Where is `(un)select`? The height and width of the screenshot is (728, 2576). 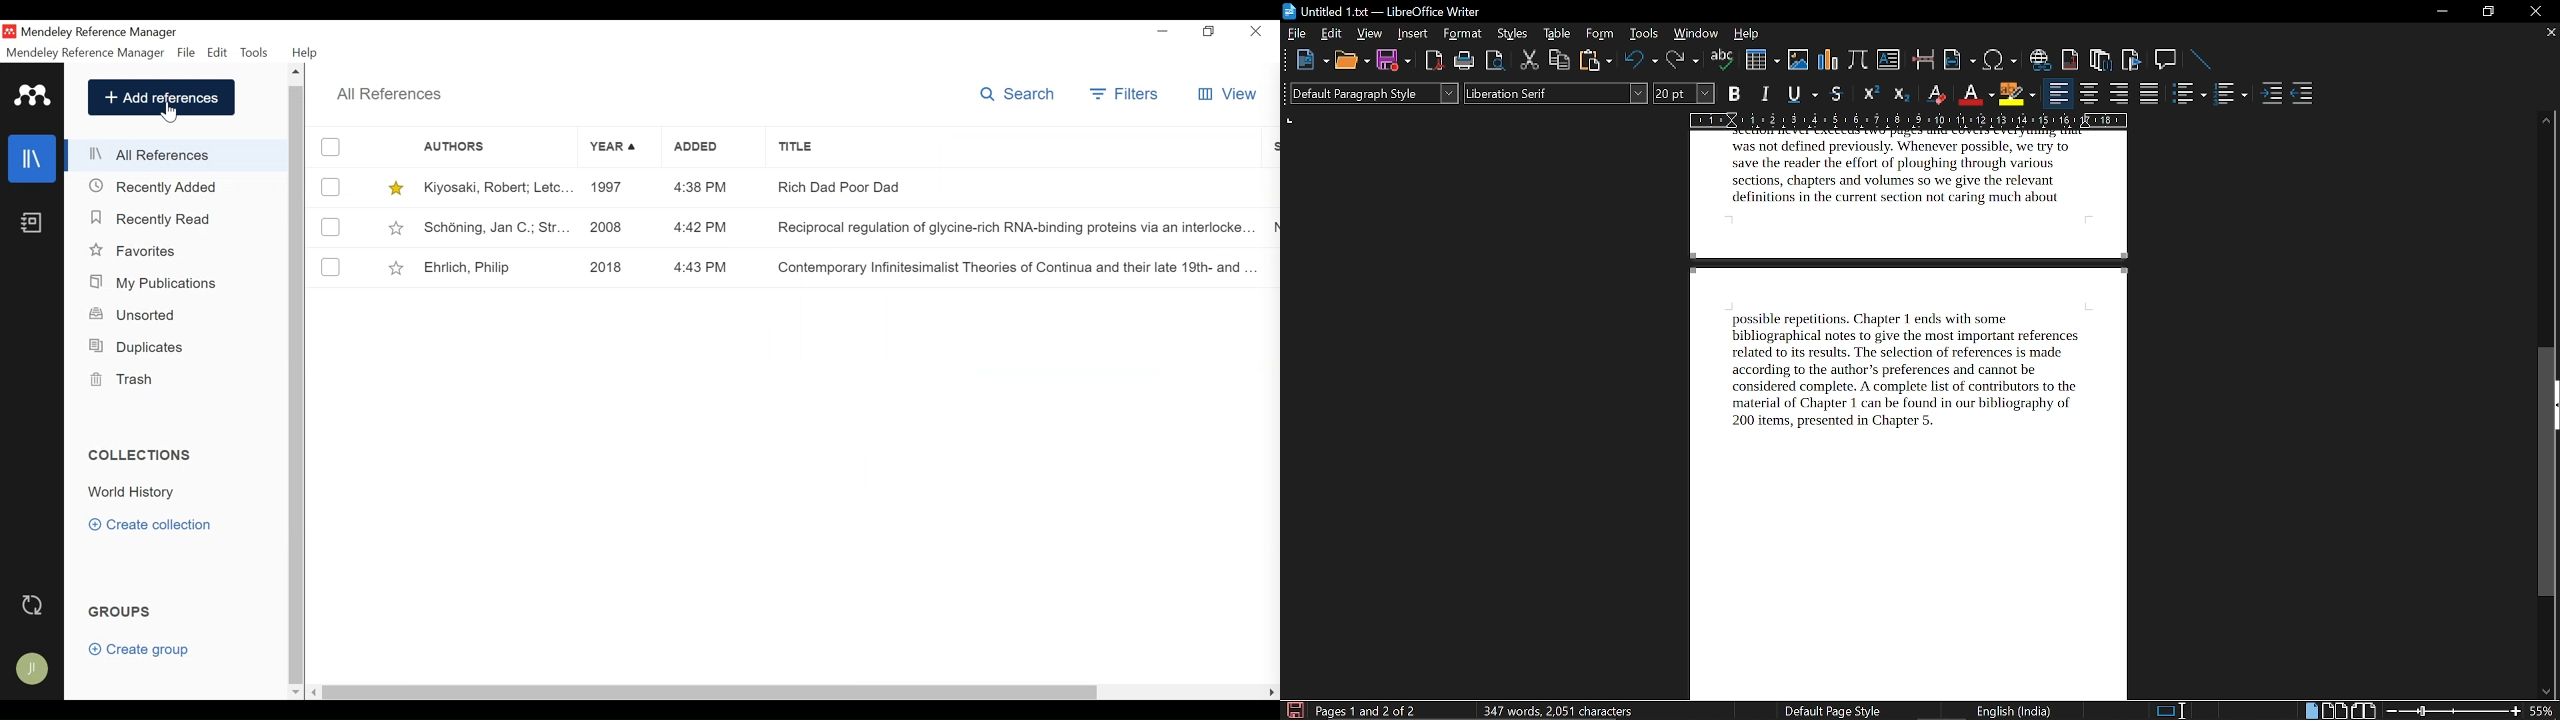
(un)select is located at coordinates (330, 147).